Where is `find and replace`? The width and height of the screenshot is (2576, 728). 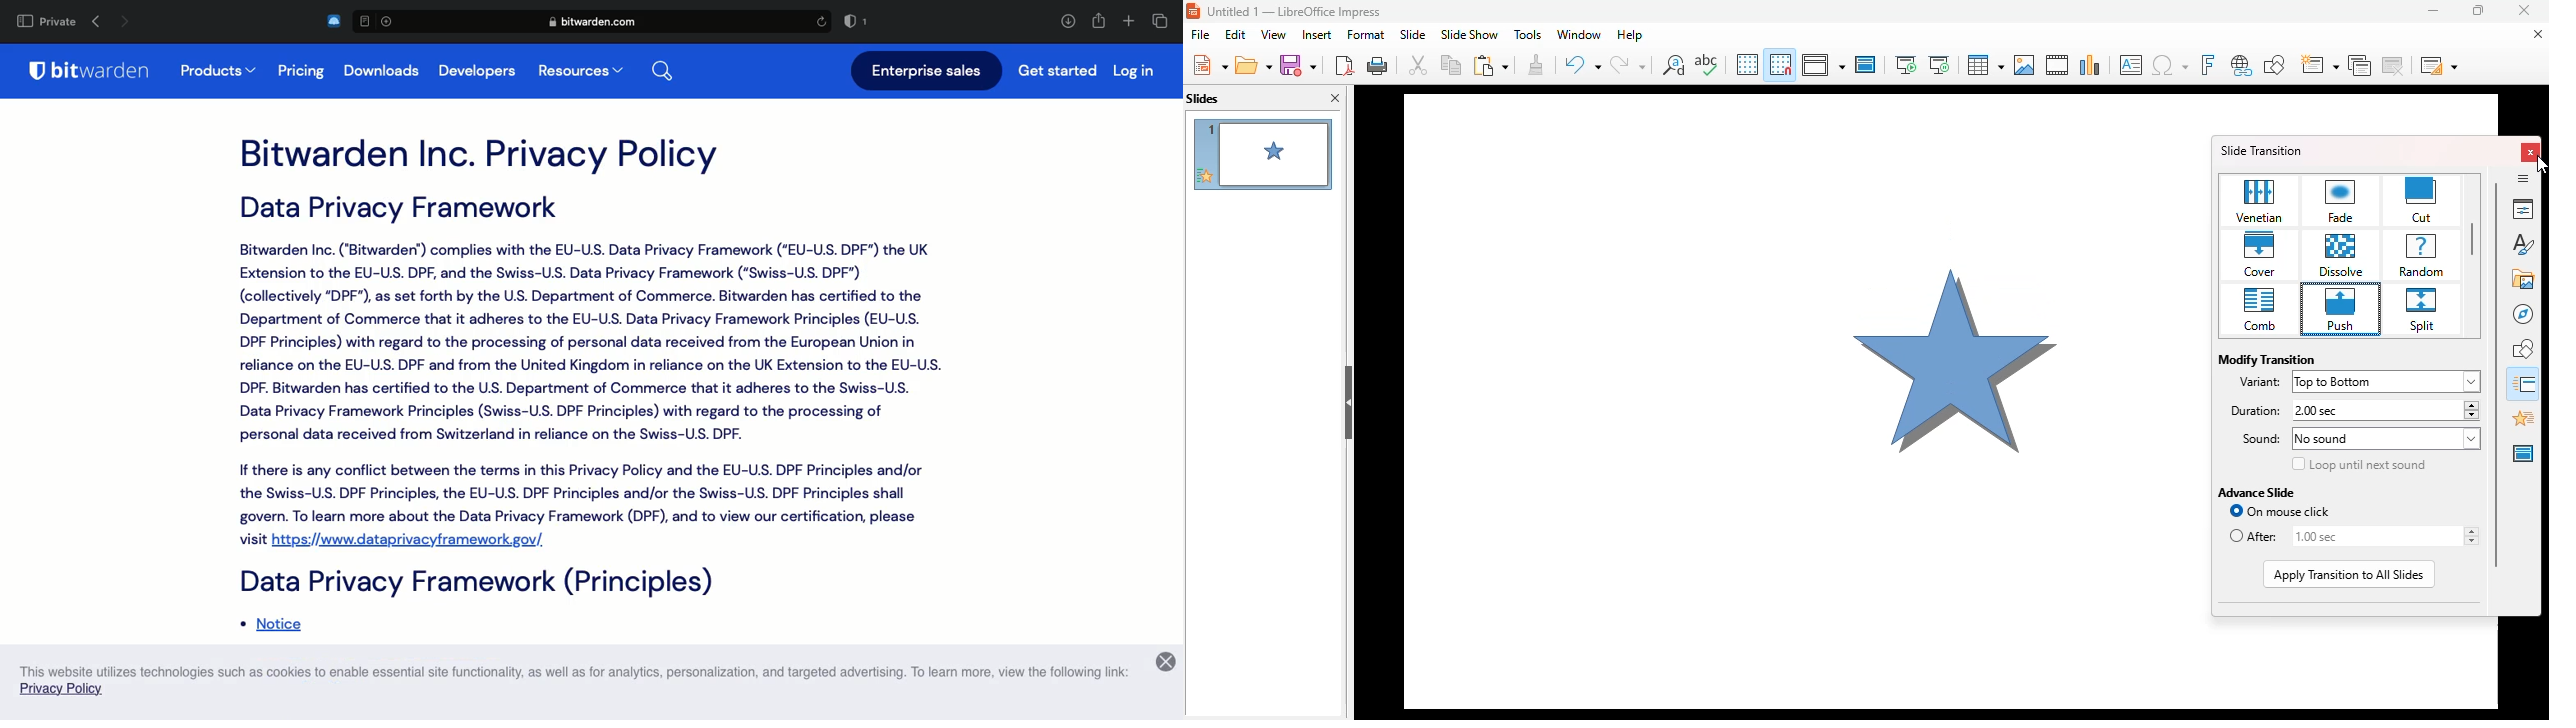 find and replace is located at coordinates (1674, 64).